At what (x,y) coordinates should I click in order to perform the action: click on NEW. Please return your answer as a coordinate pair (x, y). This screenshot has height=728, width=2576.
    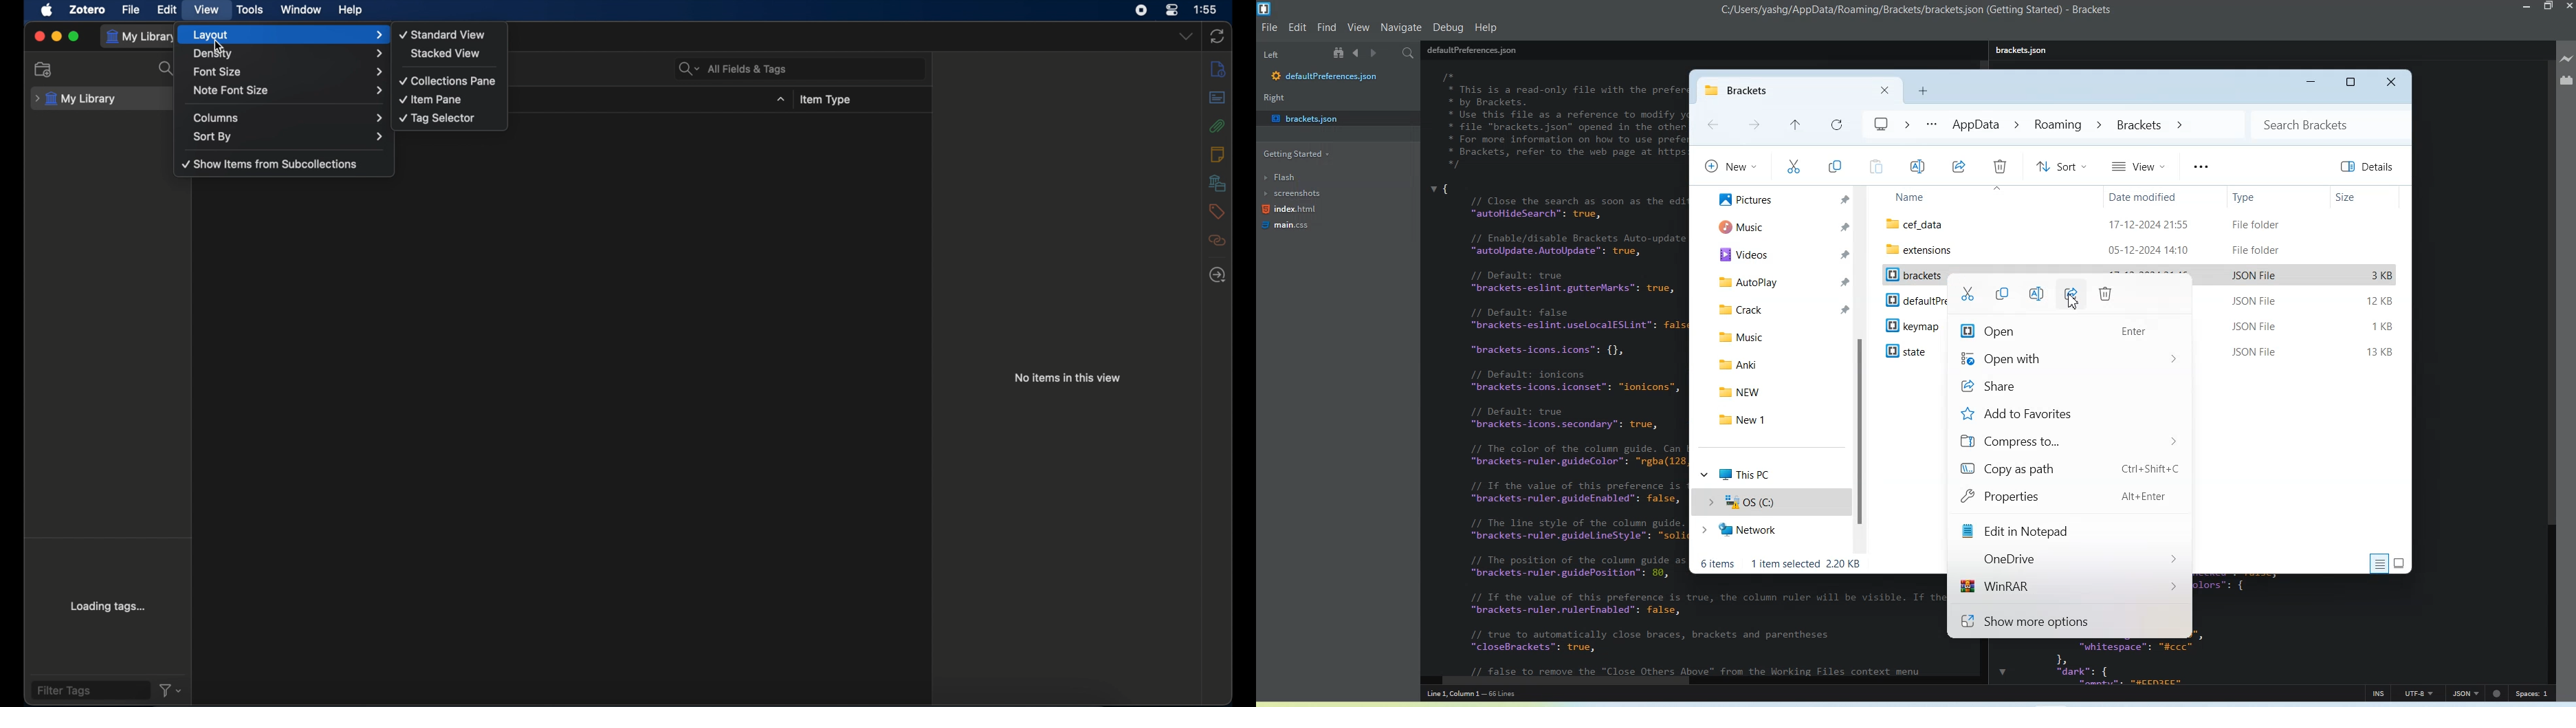
    Looking at the image, I should click on (1779, 390).